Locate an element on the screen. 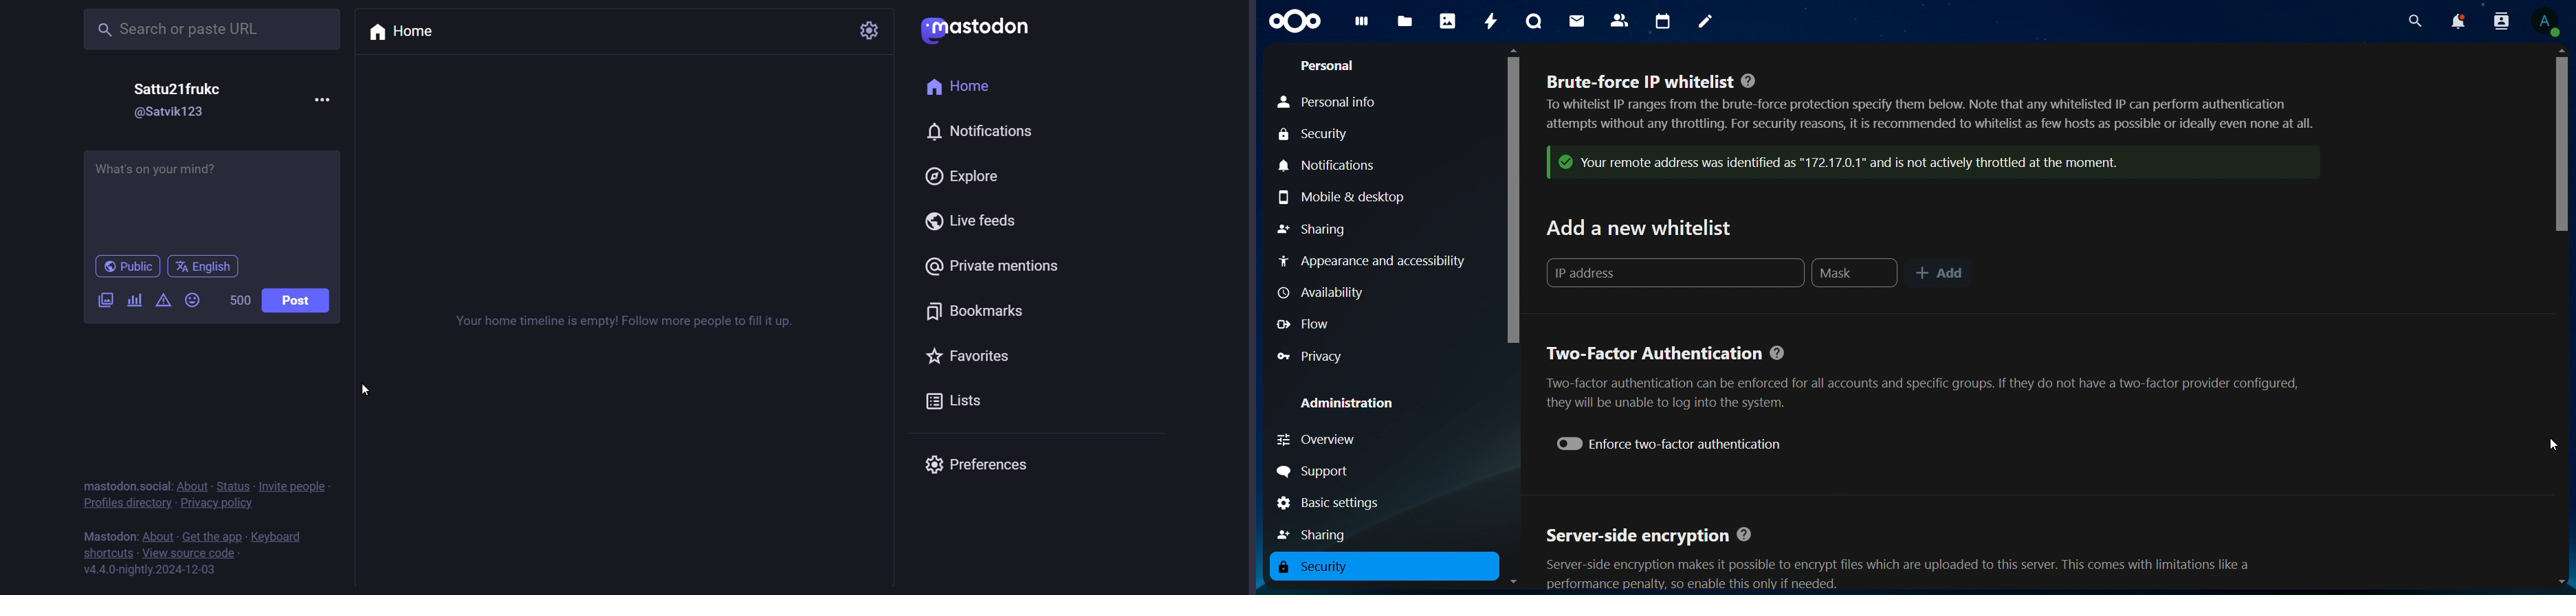 The width and height of the screenshot is (2576, 616). scrollbar is located at coordinates (1511, 197).